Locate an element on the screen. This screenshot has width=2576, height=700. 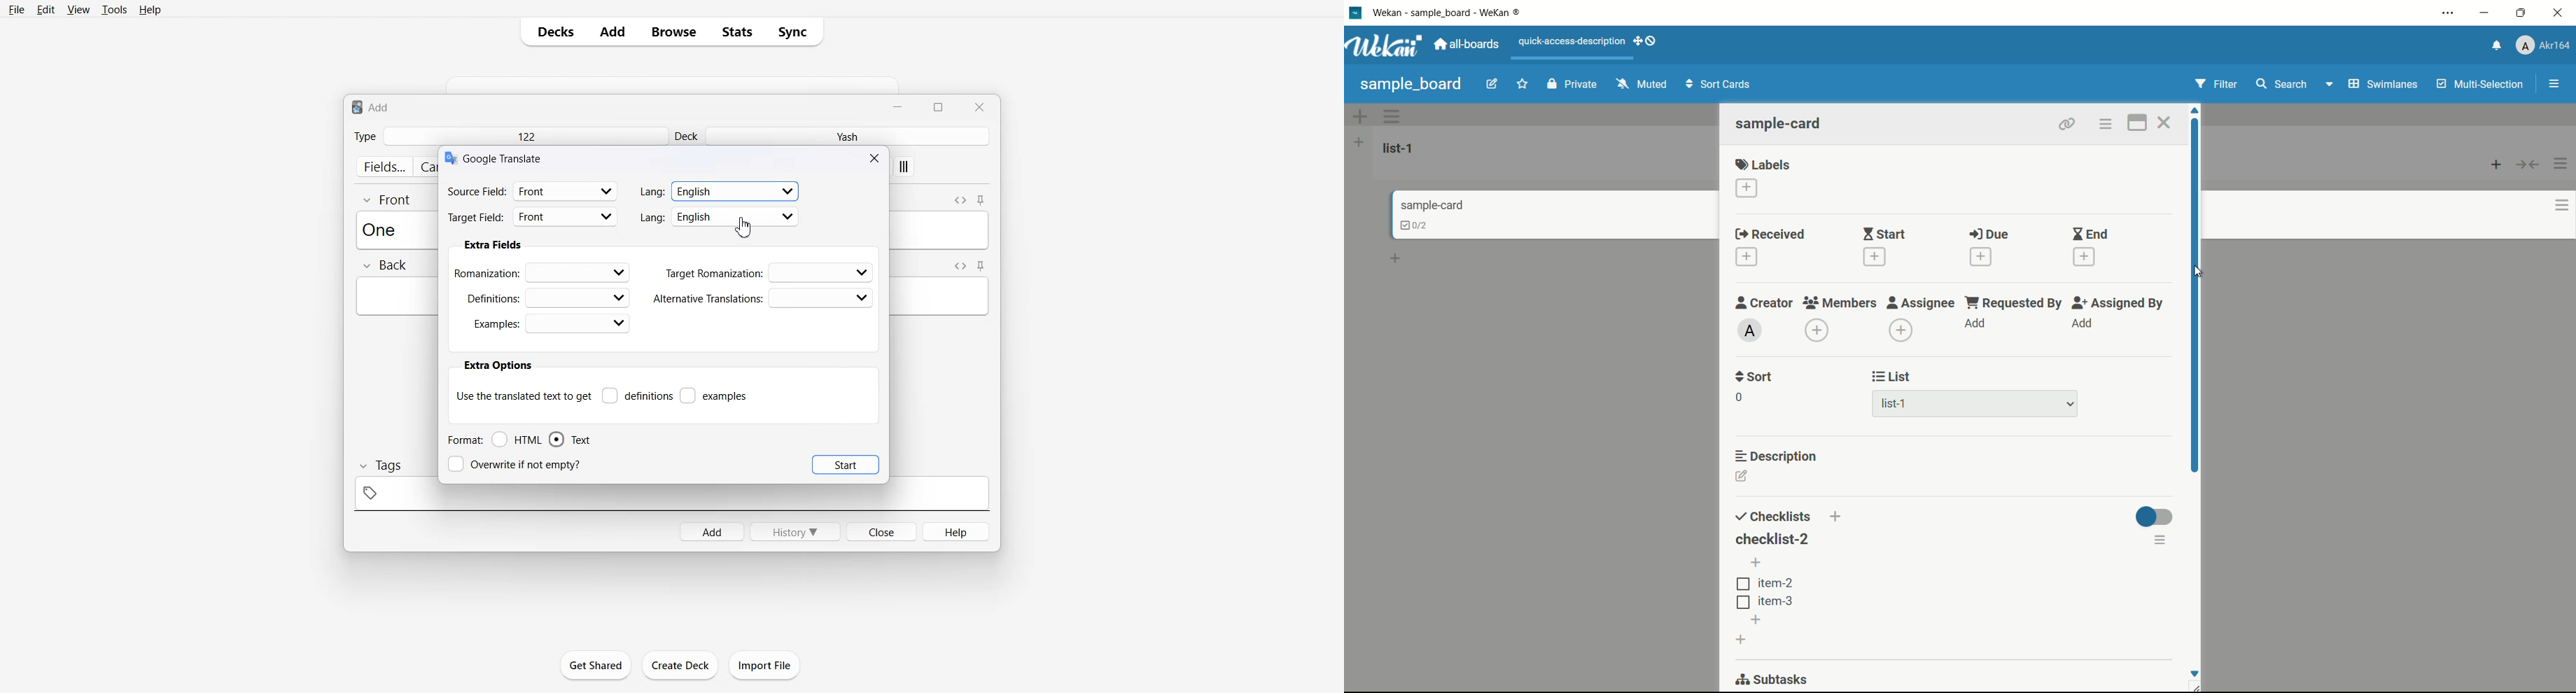
HTML is located at coordinates (517, 440).